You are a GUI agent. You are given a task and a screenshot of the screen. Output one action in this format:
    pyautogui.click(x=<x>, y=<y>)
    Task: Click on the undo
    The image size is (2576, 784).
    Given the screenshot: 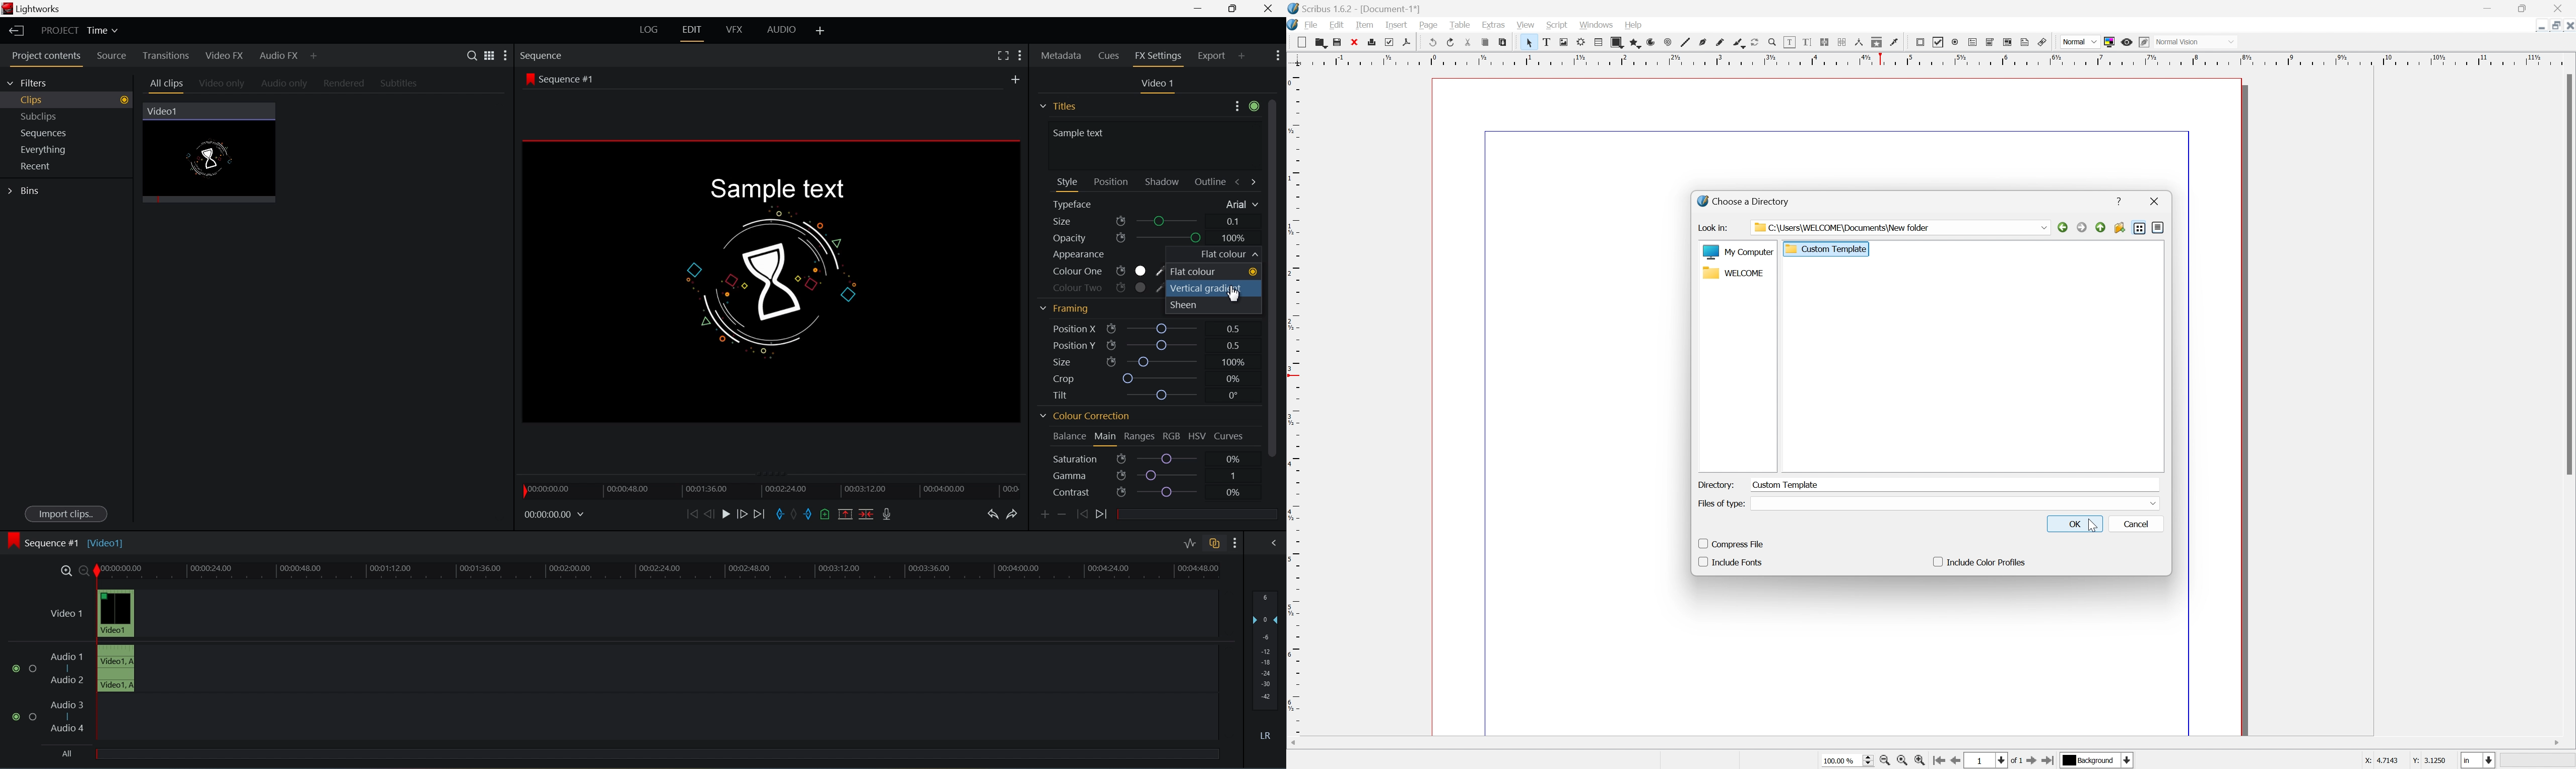 What is the action you would take?
    pyautogui.click(x=1431, y=42)
    